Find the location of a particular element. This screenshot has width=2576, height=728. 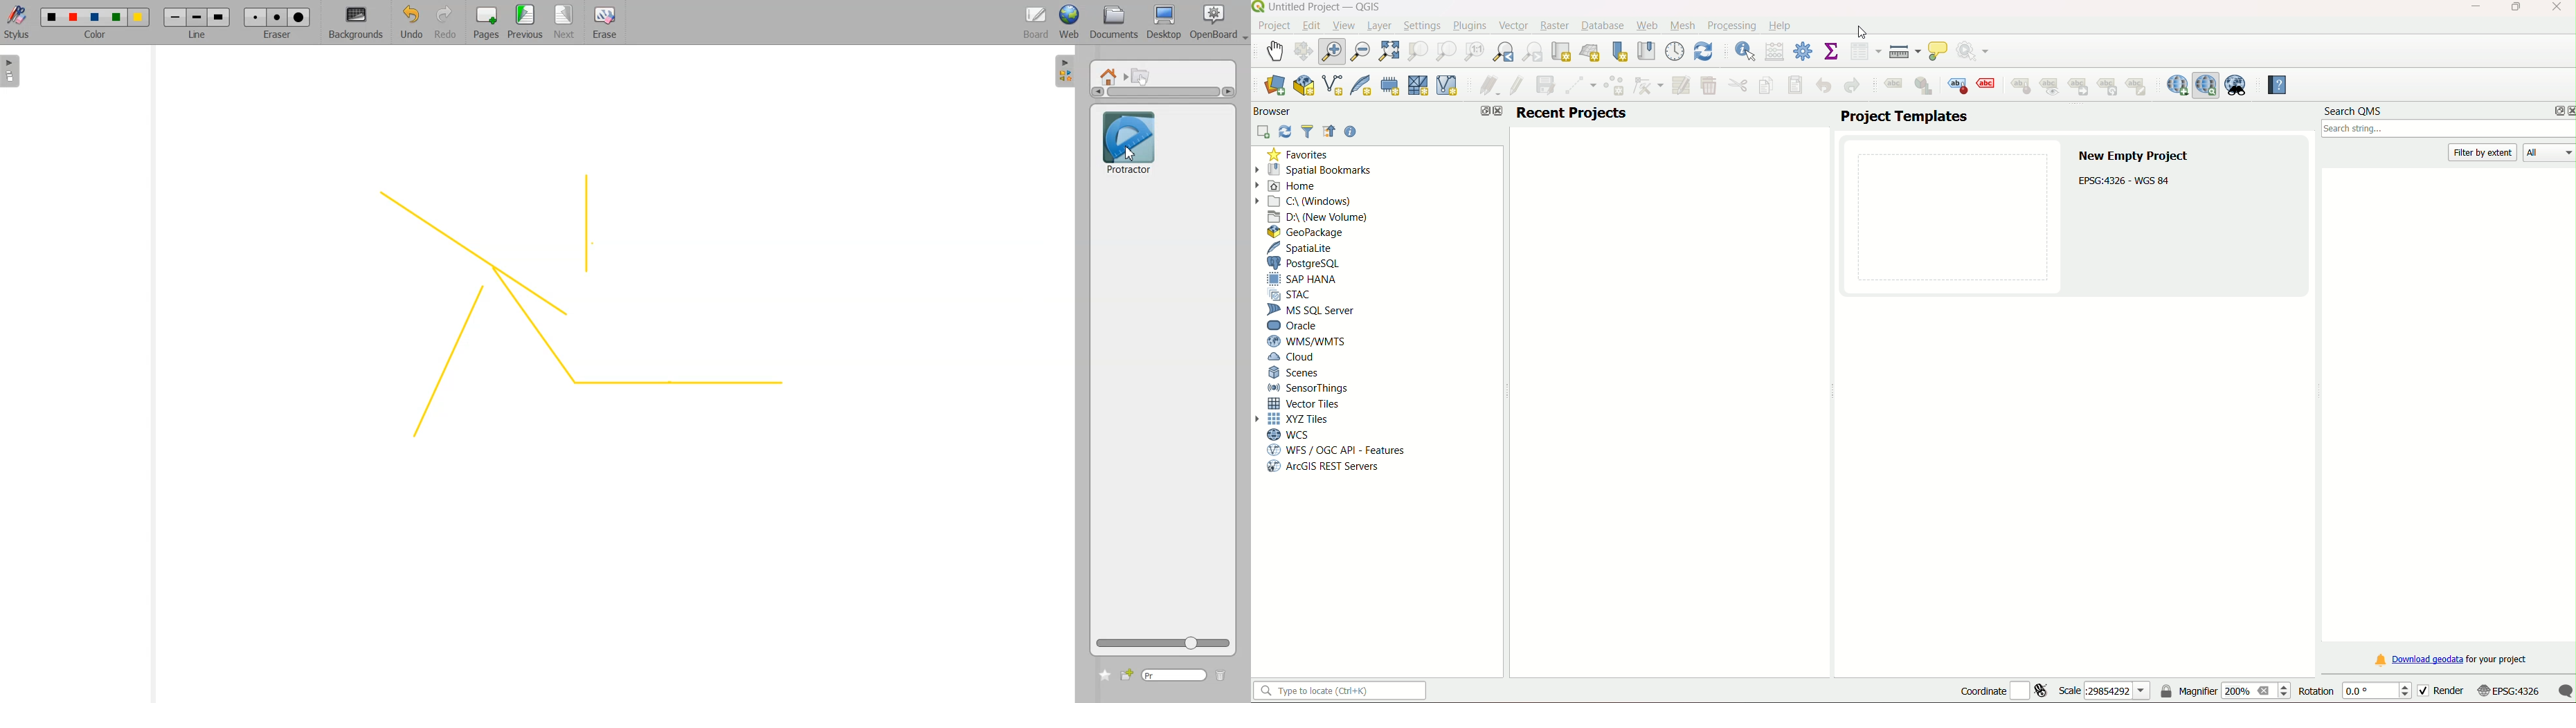

pan the canvas is located at coordinates (1305, 51).